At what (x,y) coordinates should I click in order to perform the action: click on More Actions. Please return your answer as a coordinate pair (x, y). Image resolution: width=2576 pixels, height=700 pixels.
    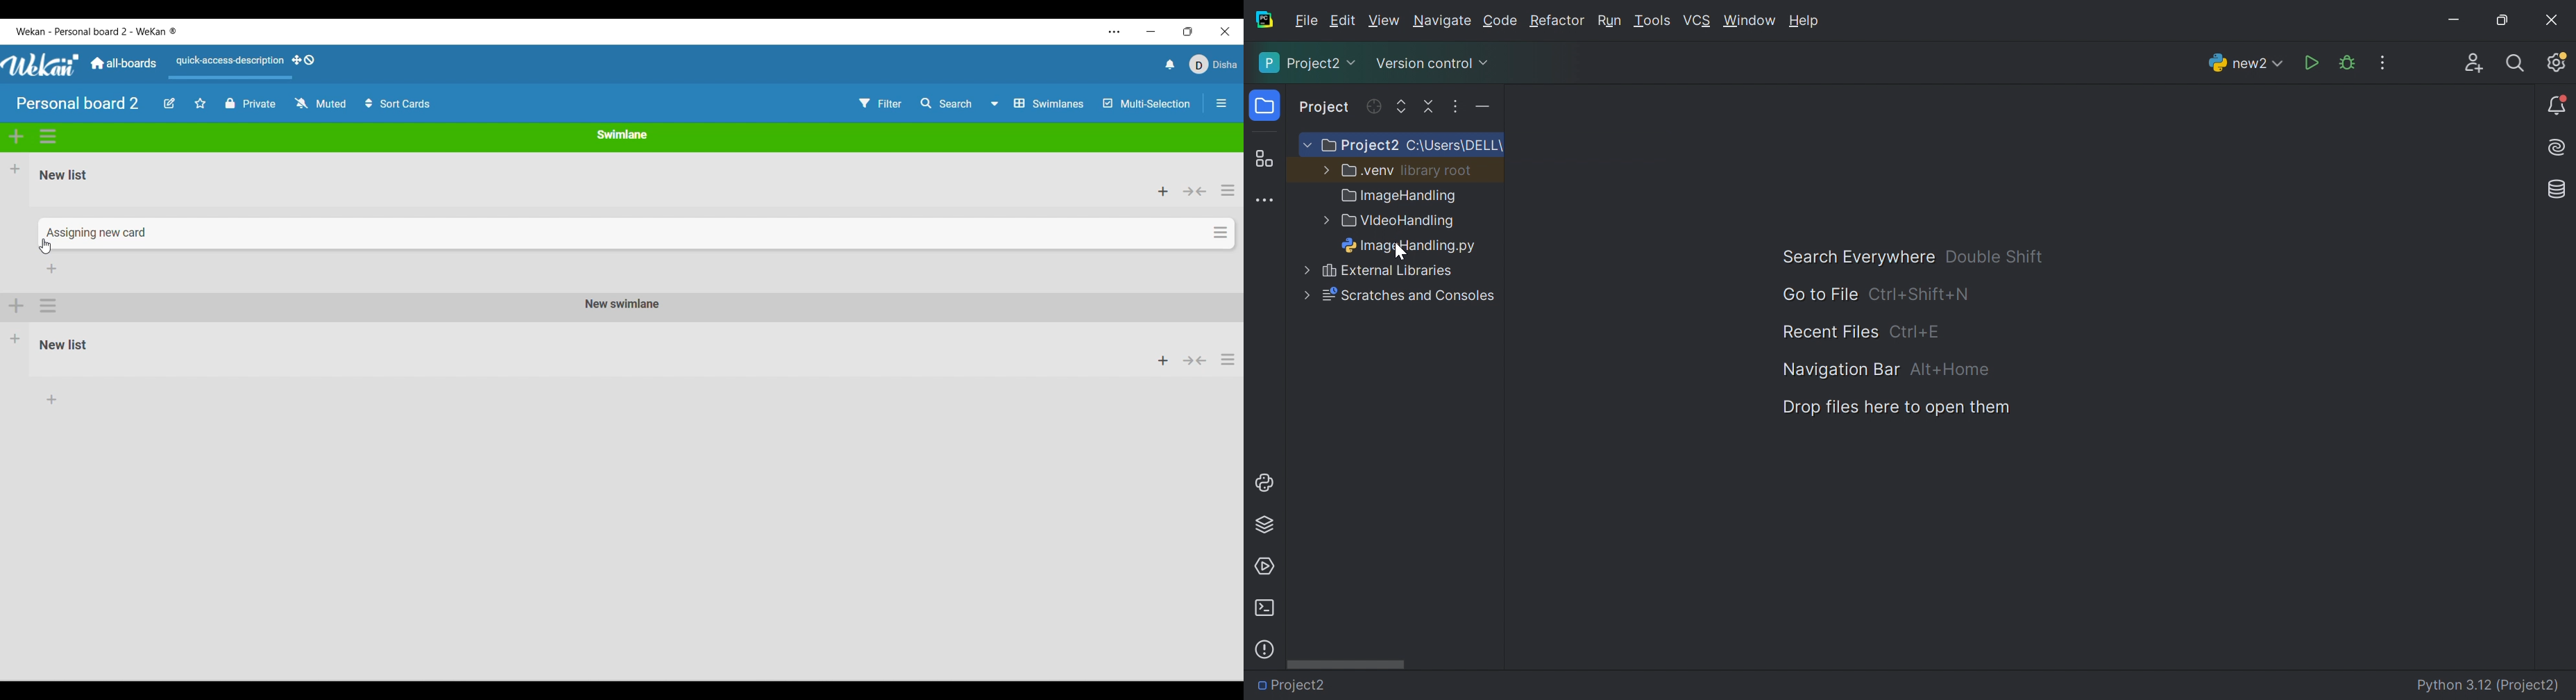
    Looking at the image, I should click on (2382, 62).